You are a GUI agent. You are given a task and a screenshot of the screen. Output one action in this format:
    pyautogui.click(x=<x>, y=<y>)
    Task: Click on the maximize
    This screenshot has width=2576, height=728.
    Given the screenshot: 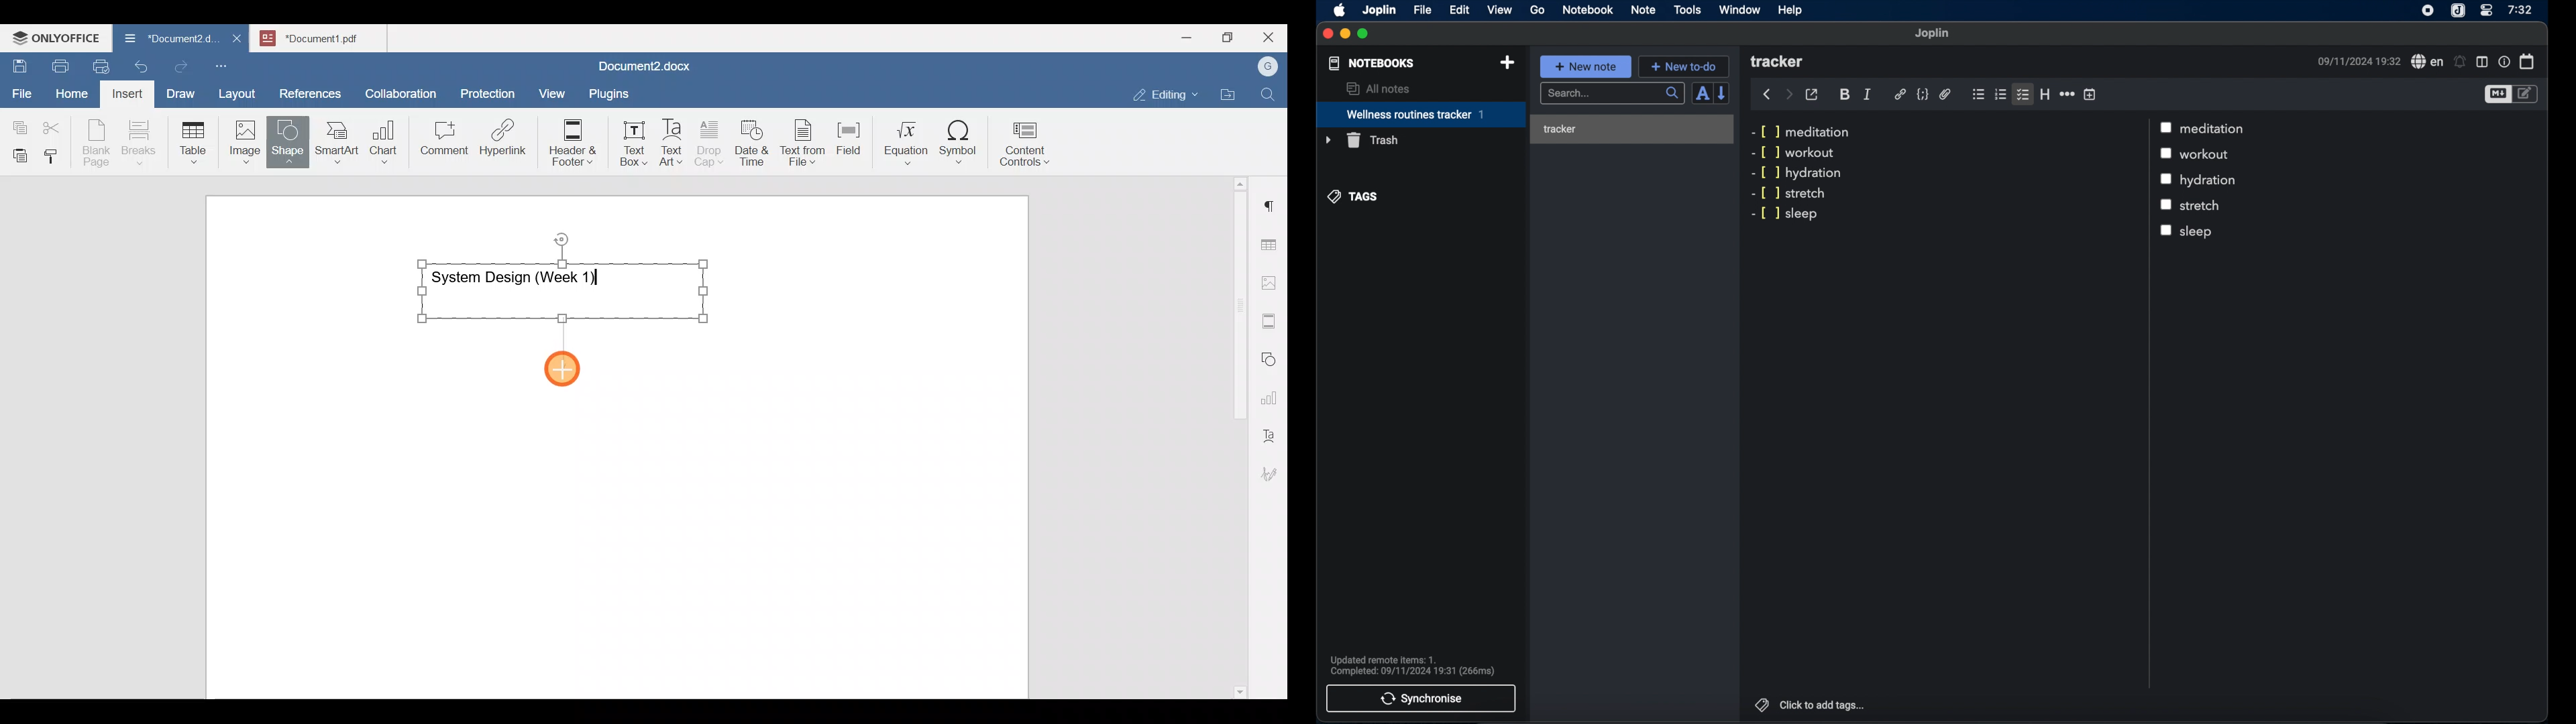 What is the action you would take?
    pyautogui.click(x=1364, y=34)
    